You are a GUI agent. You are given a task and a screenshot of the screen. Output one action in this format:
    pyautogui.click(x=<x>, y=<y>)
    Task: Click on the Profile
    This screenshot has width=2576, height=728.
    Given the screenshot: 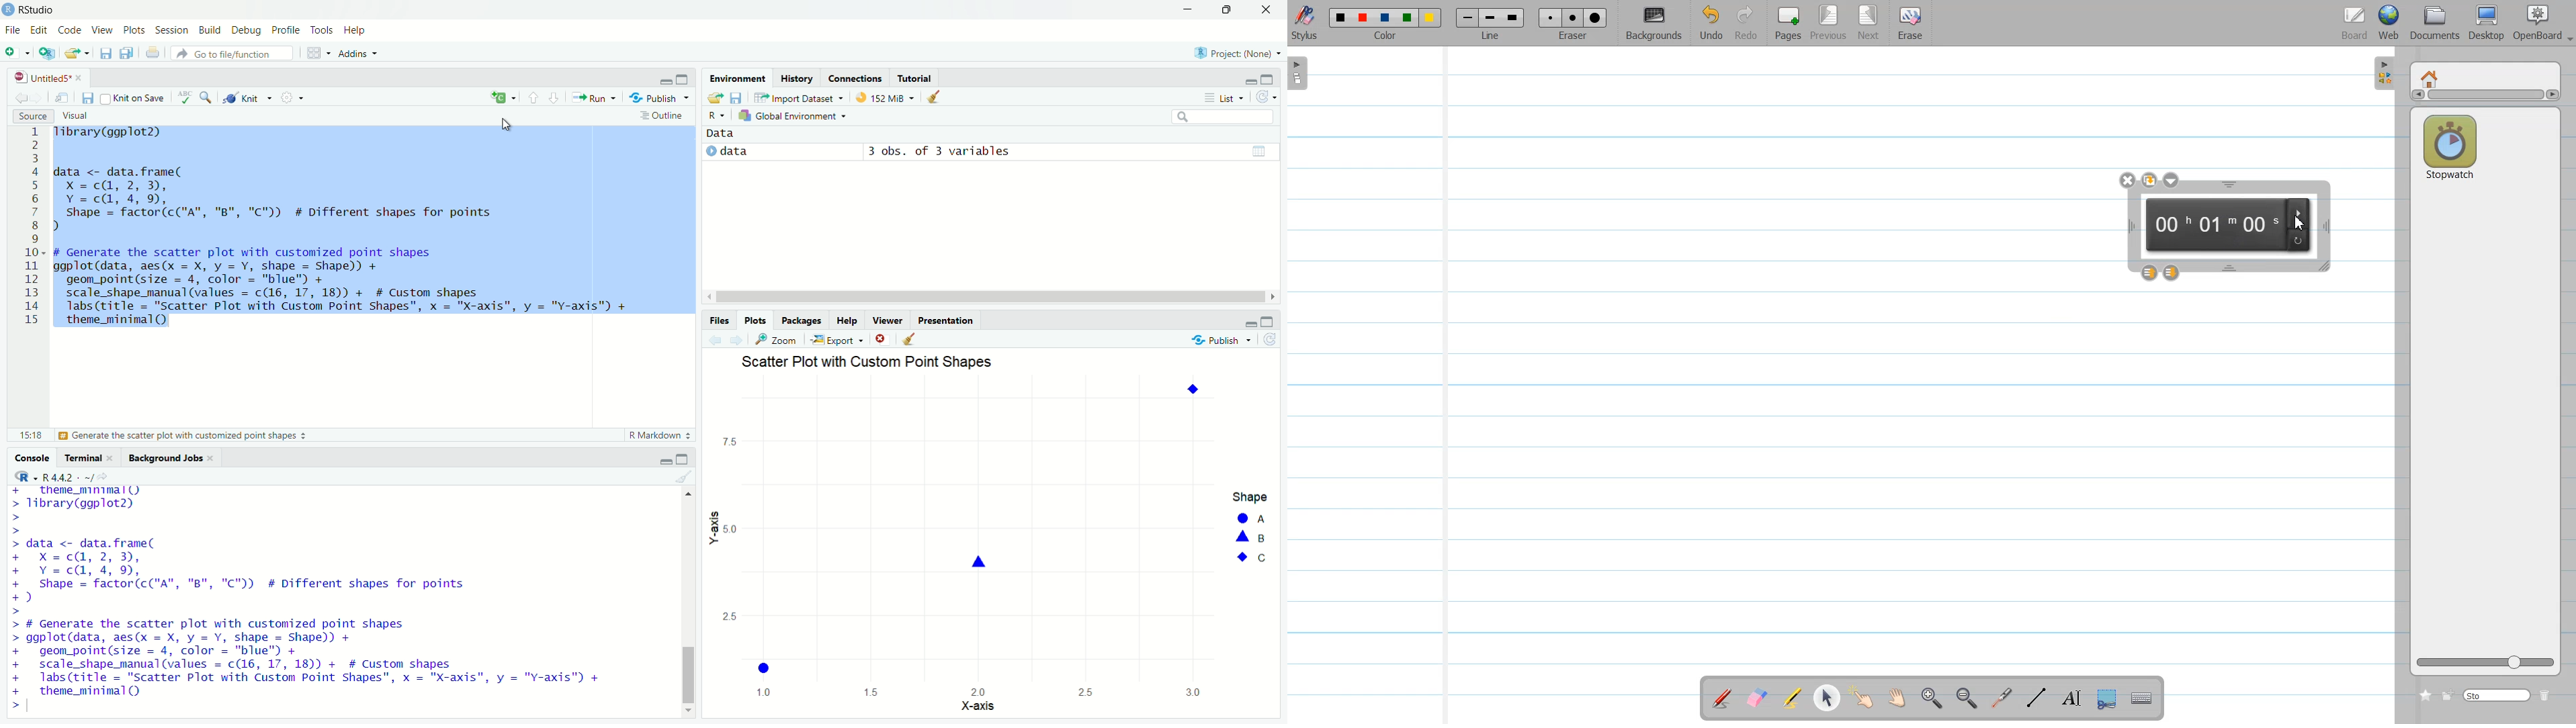 What is the action you would take?
    pyautogui.click(x=285, y=29)
    